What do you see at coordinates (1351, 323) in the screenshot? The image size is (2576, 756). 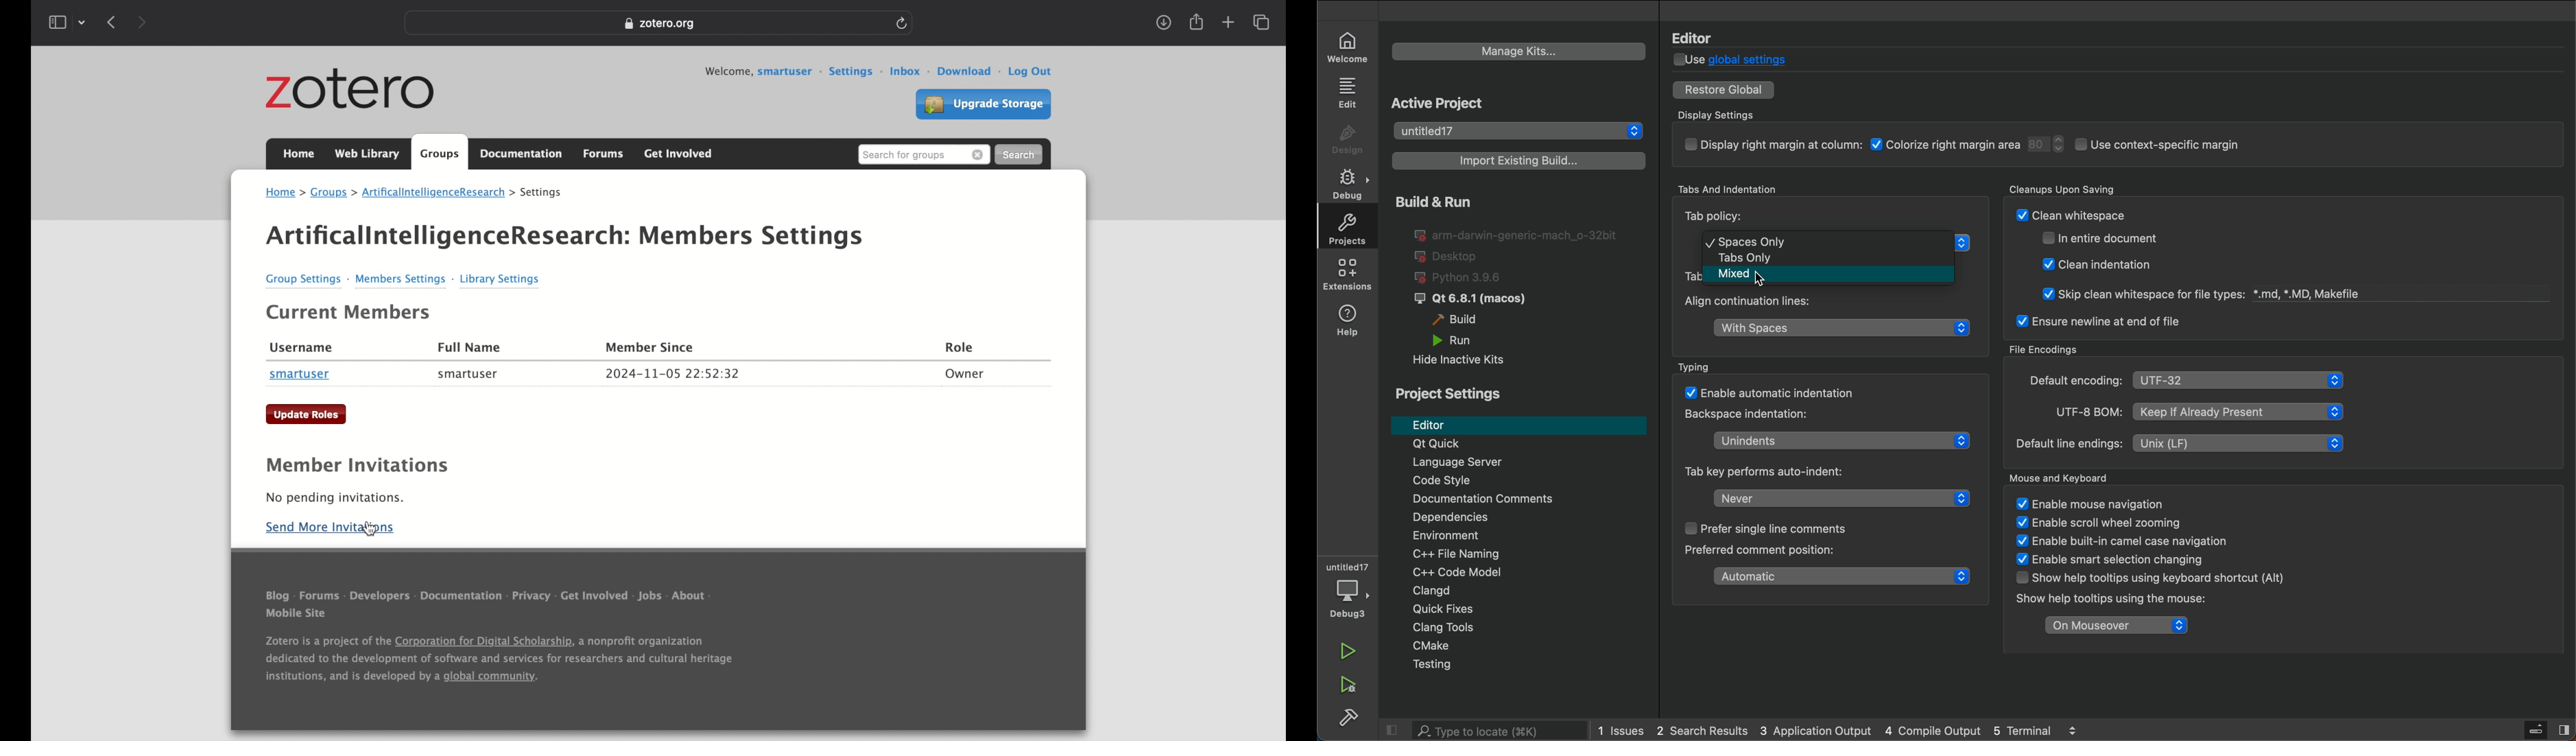 I see `help` at bounding box center [1351, 323].